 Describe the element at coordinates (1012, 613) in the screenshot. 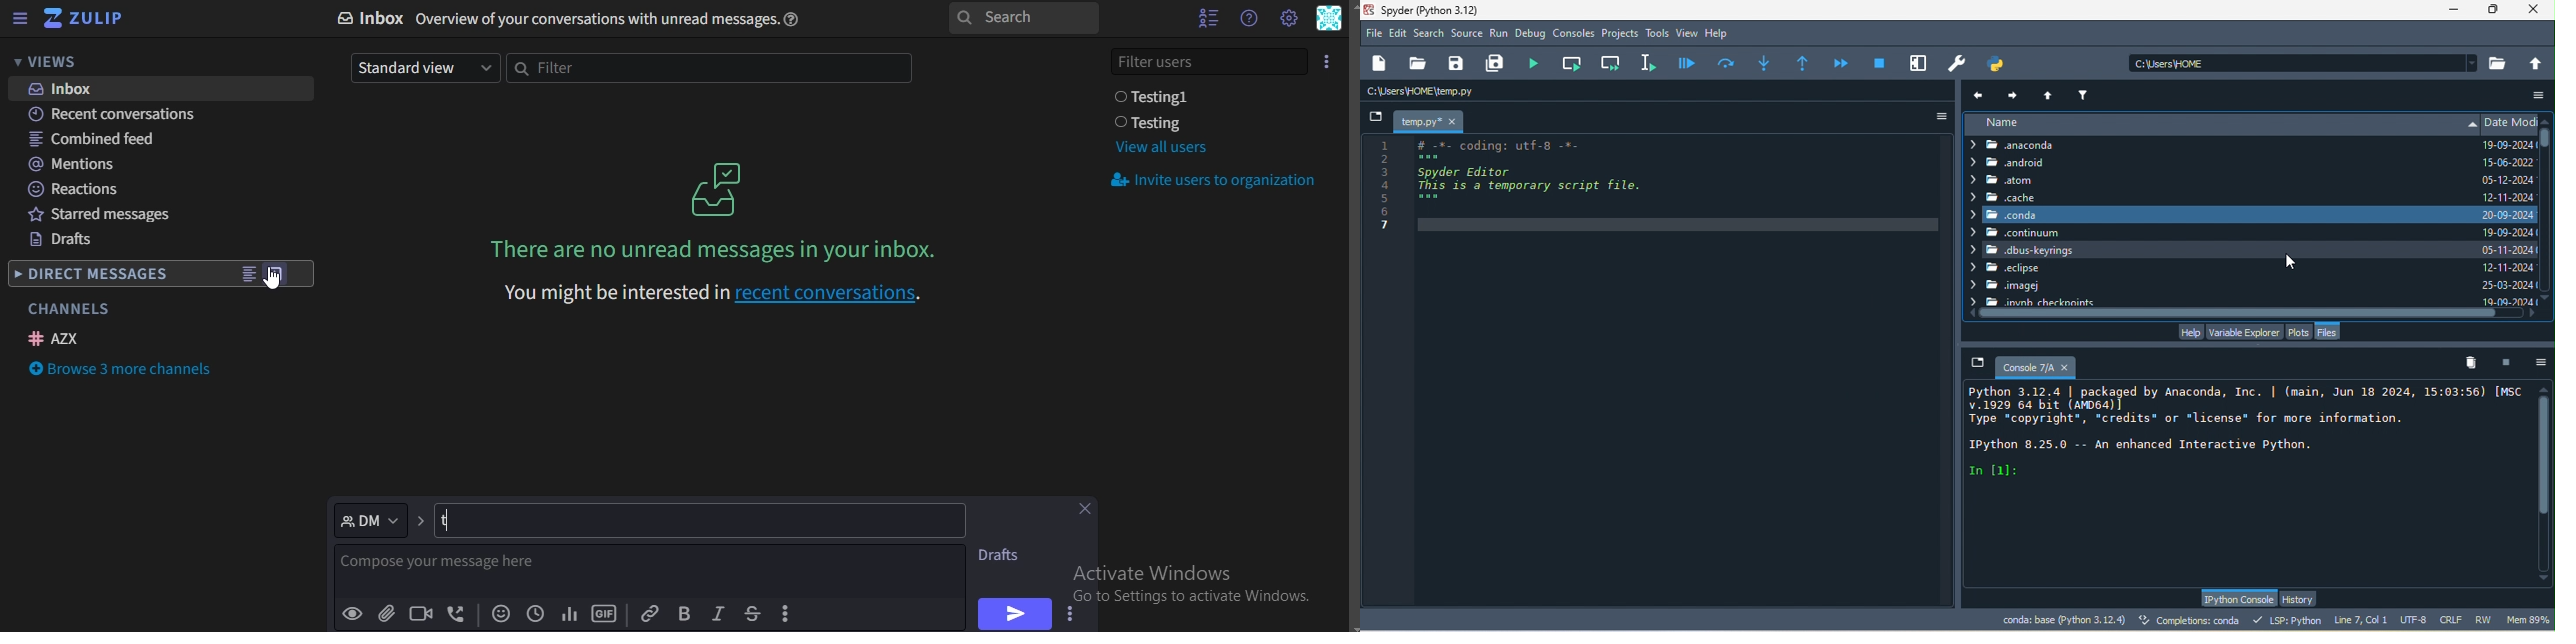

I see `send ` at that location.